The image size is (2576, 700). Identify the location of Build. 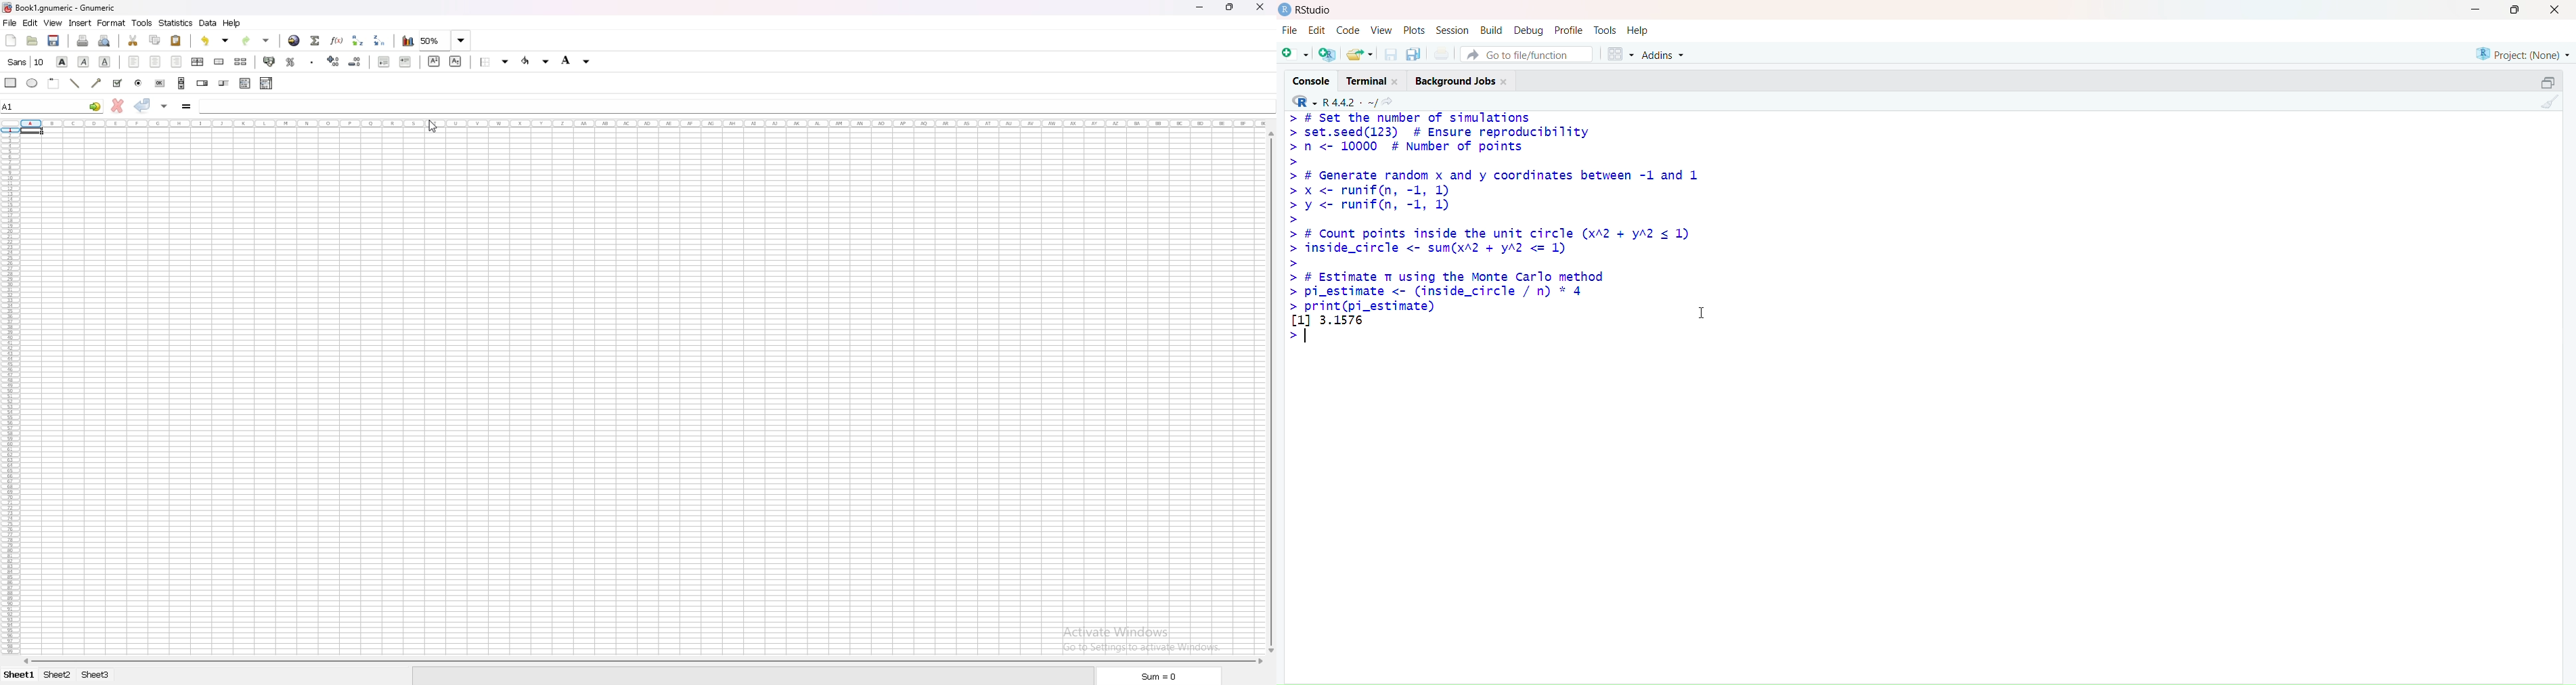
(1491, 29).